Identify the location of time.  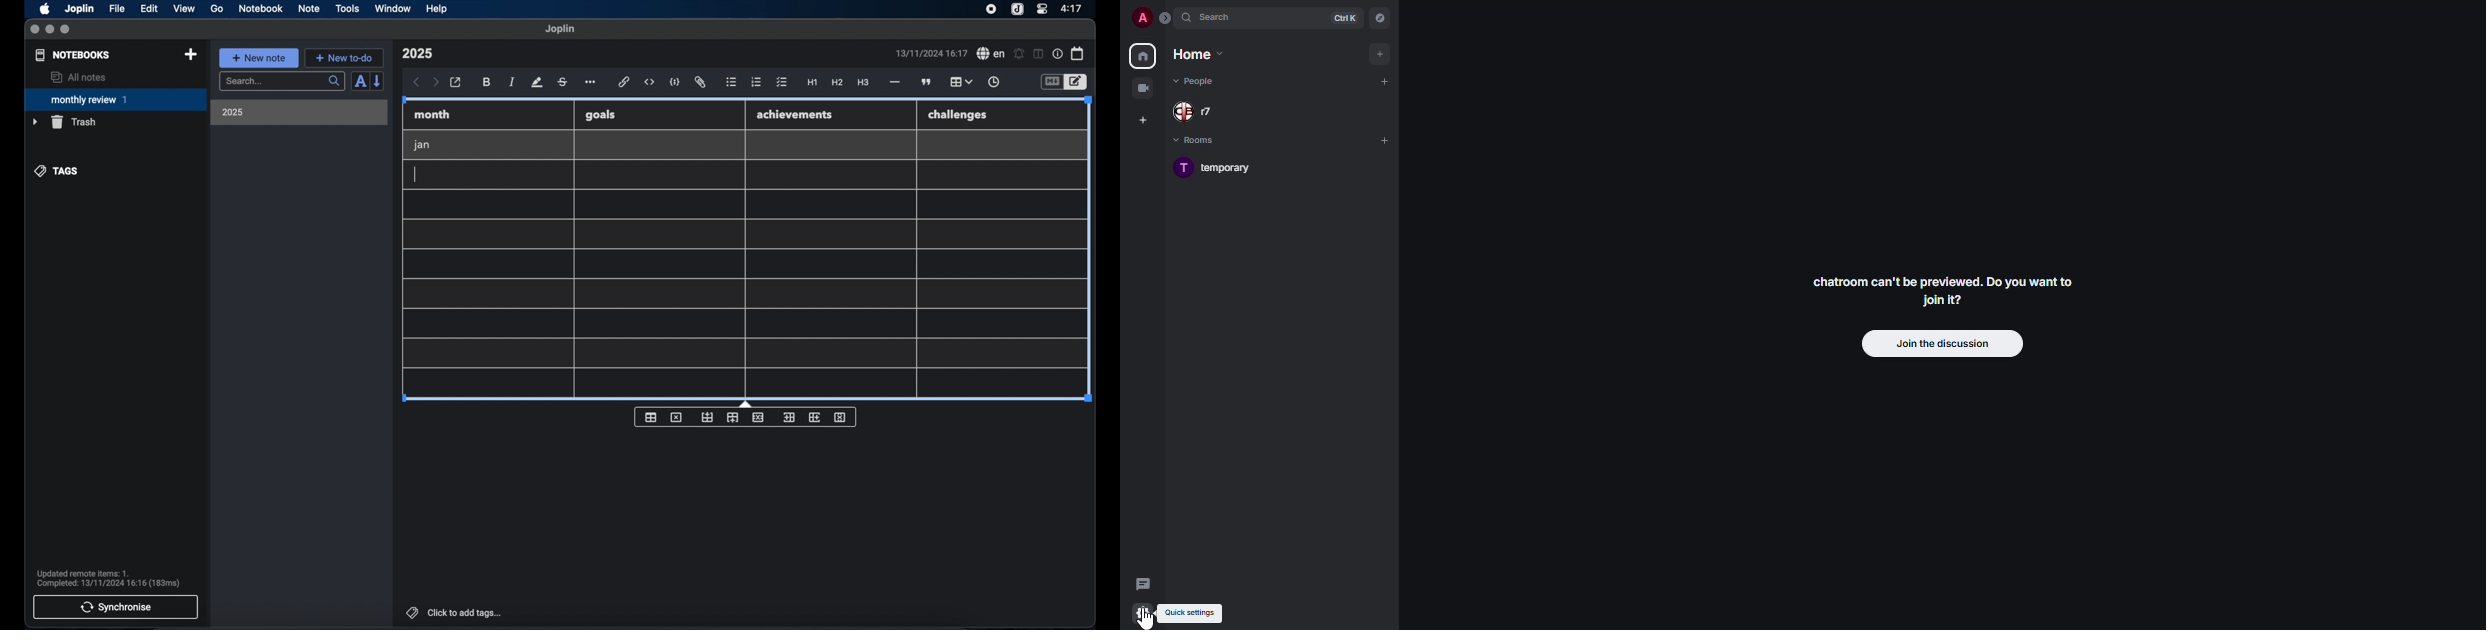
(1073, 8).